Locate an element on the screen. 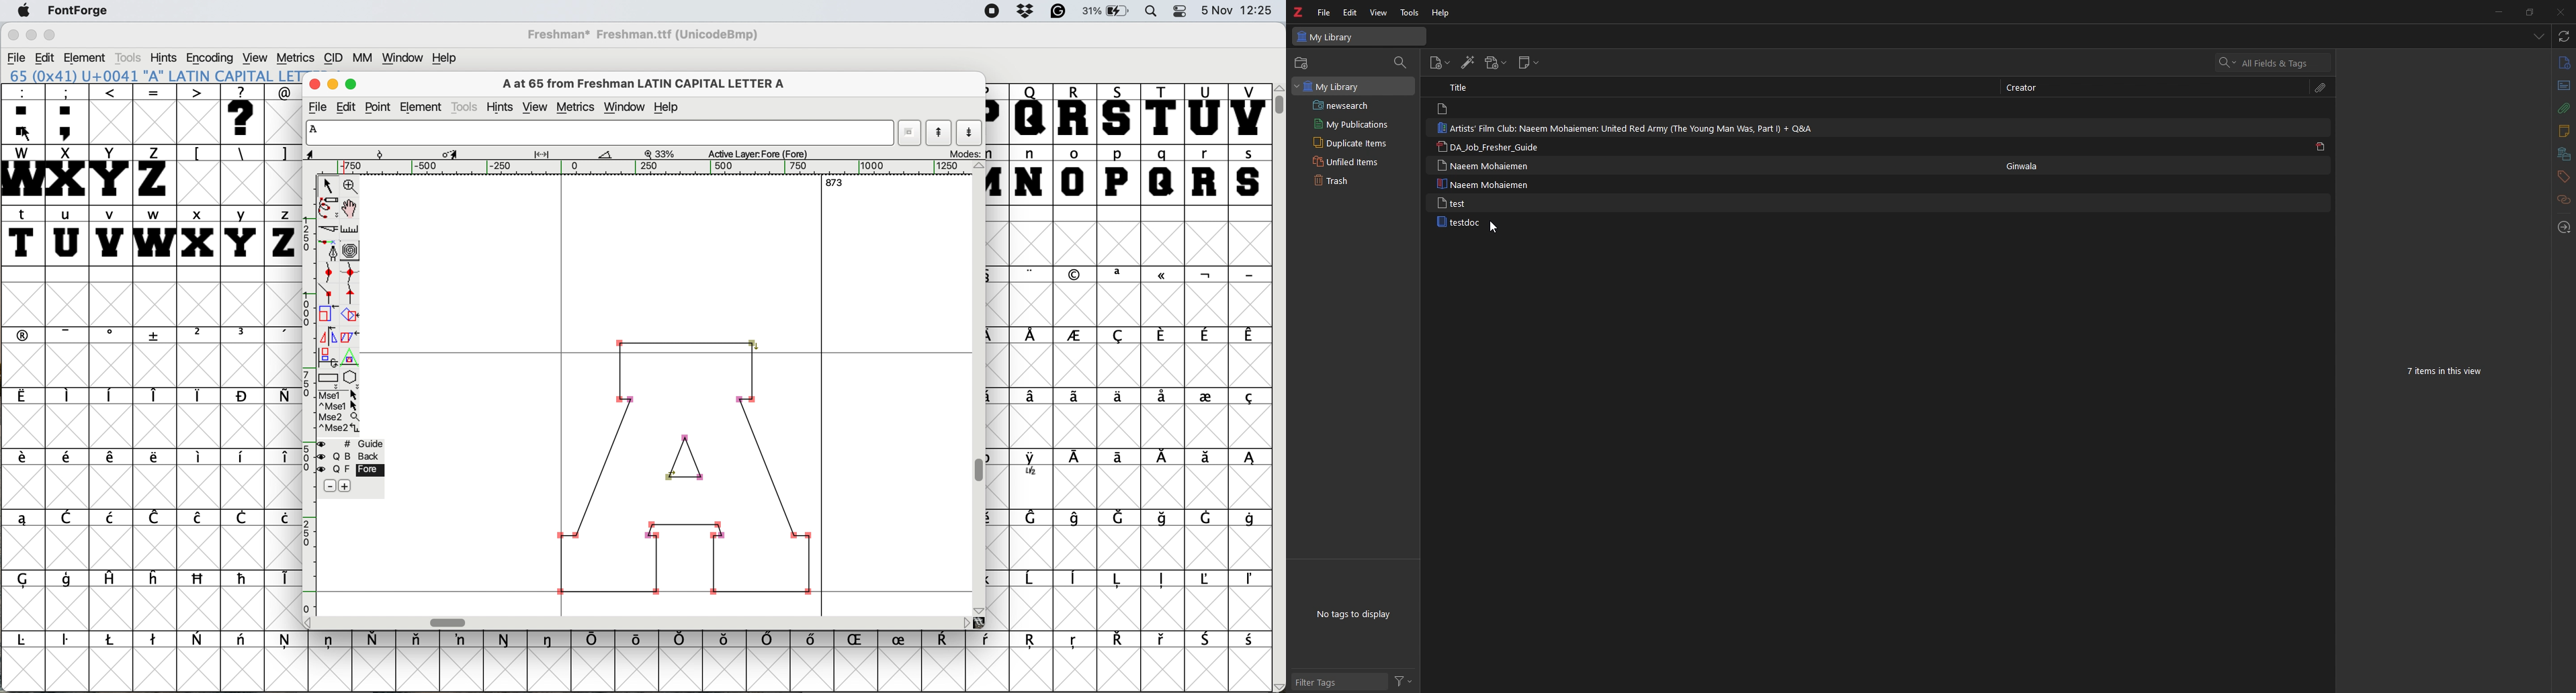 This screenshot has height=700, width=2576. symbol is located at coordinates (28, 640).